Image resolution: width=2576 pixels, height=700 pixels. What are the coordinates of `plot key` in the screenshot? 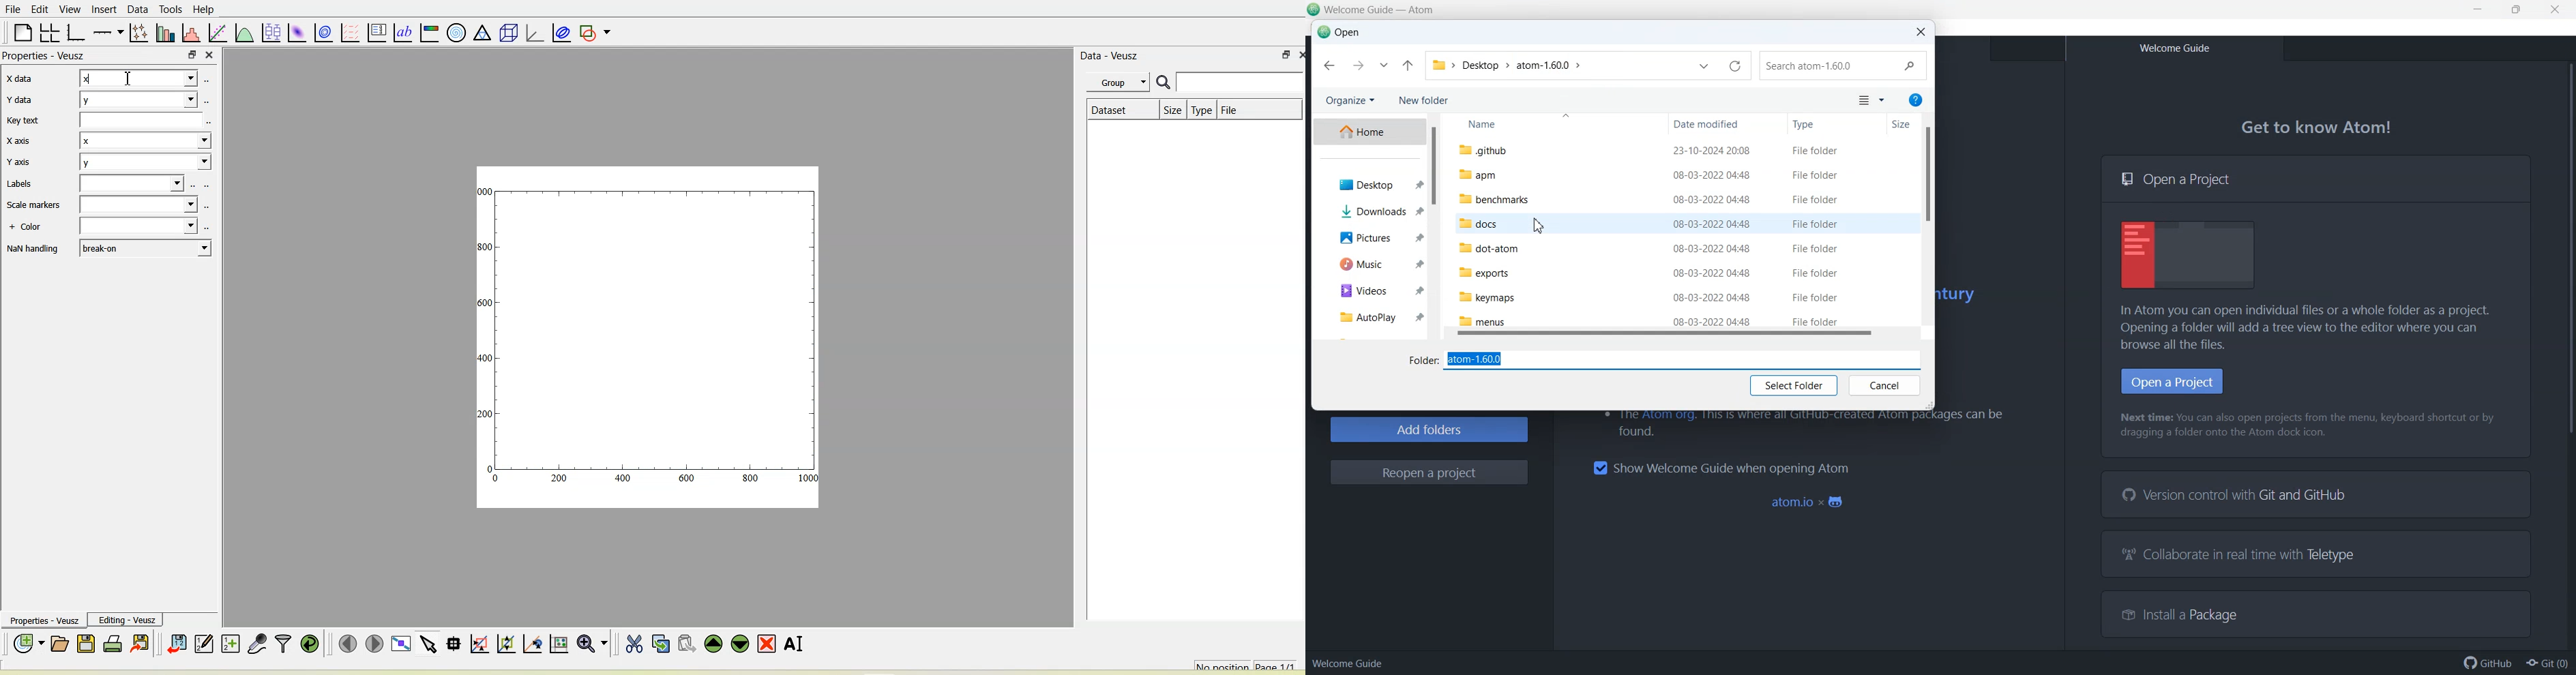 It's located at (376, 31).